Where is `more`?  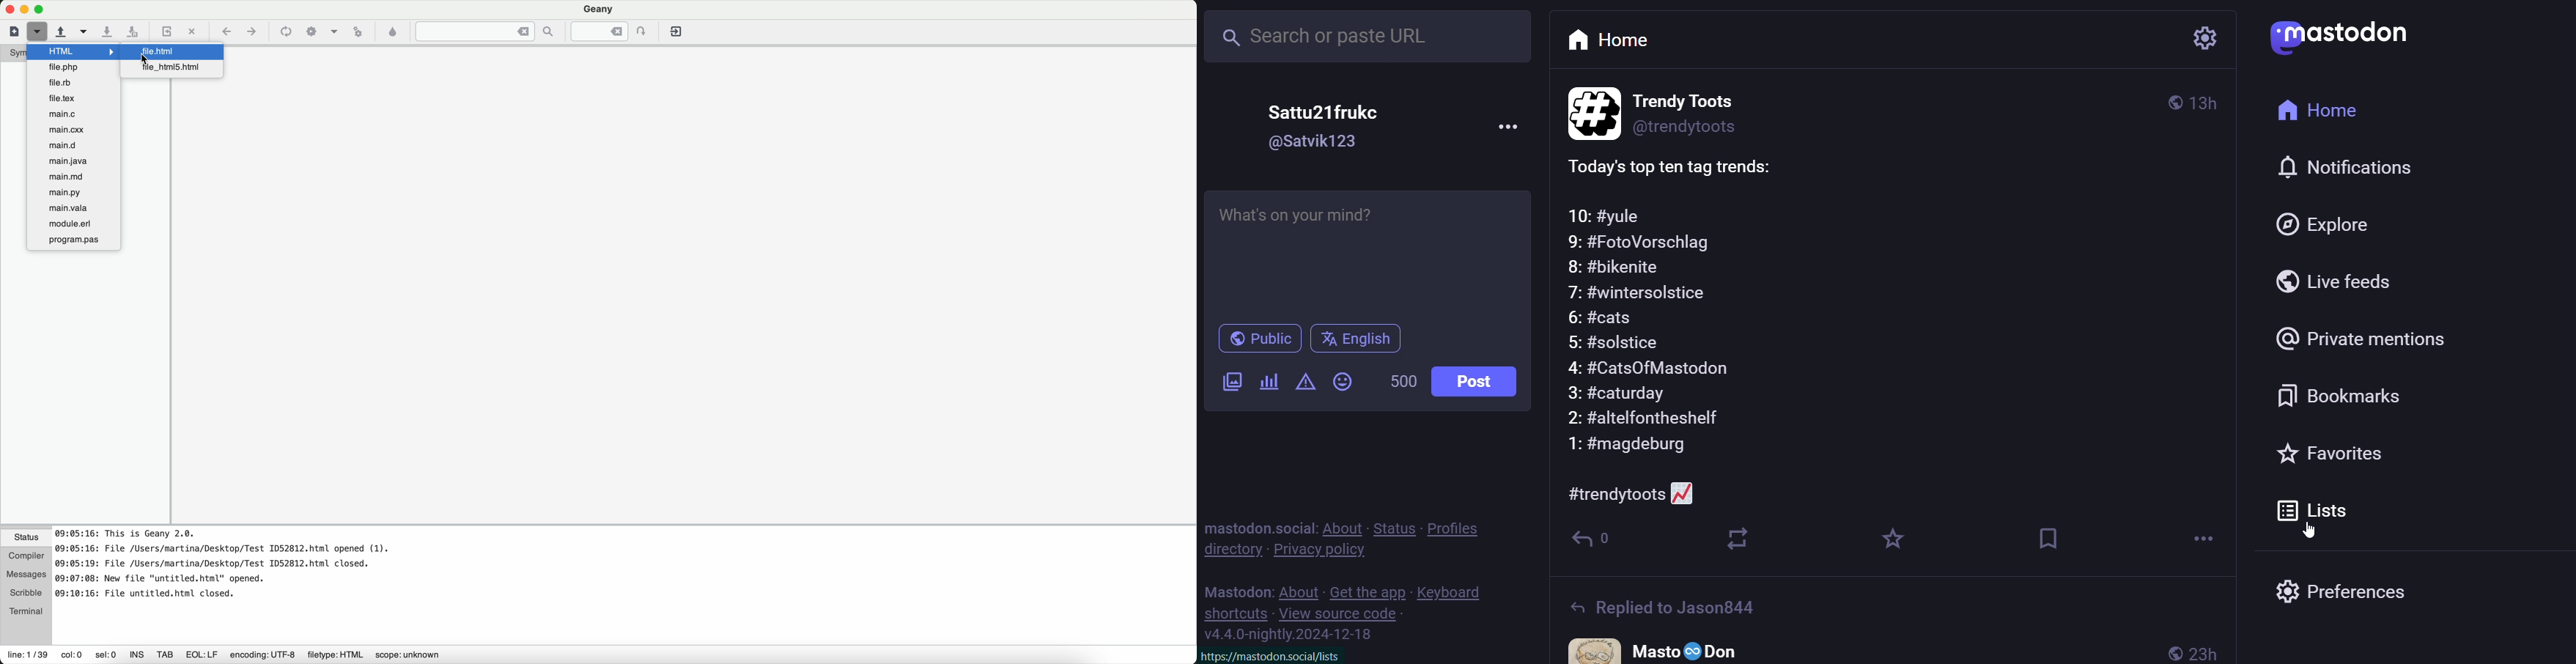
more is located at coordinates (1505, 127).